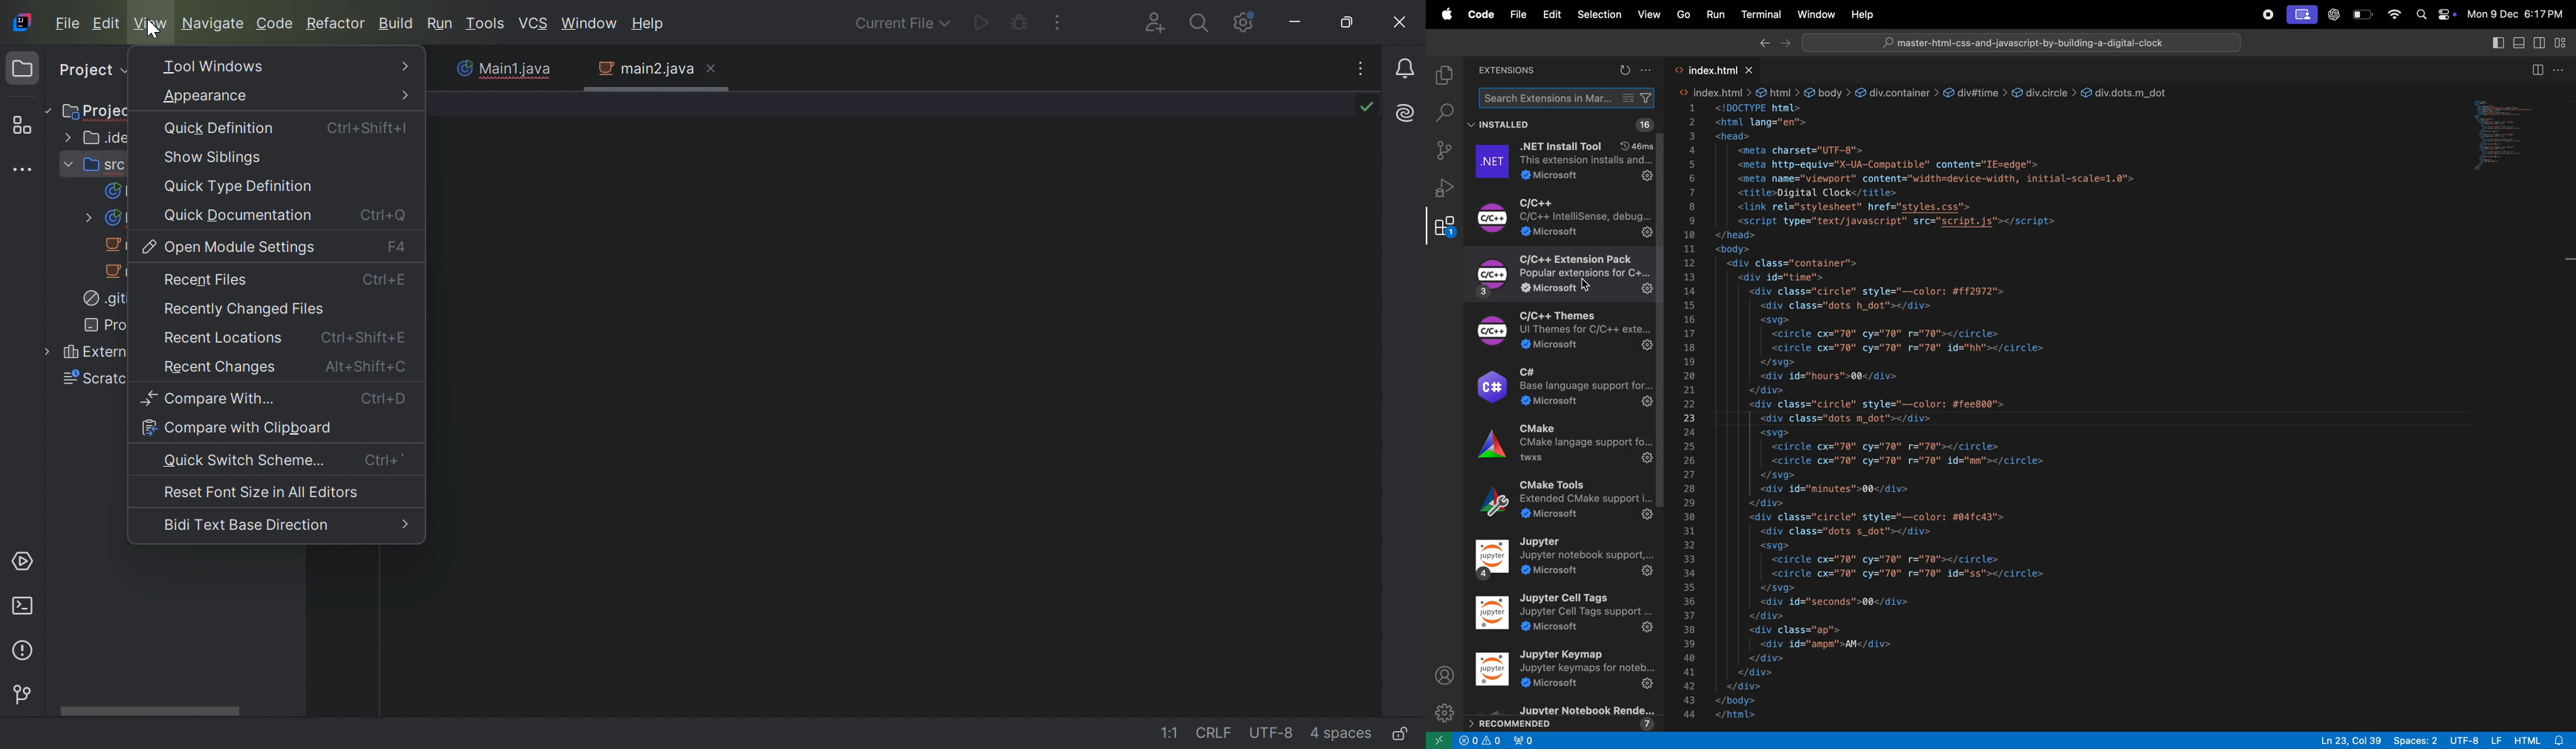 The width and height of the screenshot is (2576, 756). I want to click on Compare with..., so click(210, 398).